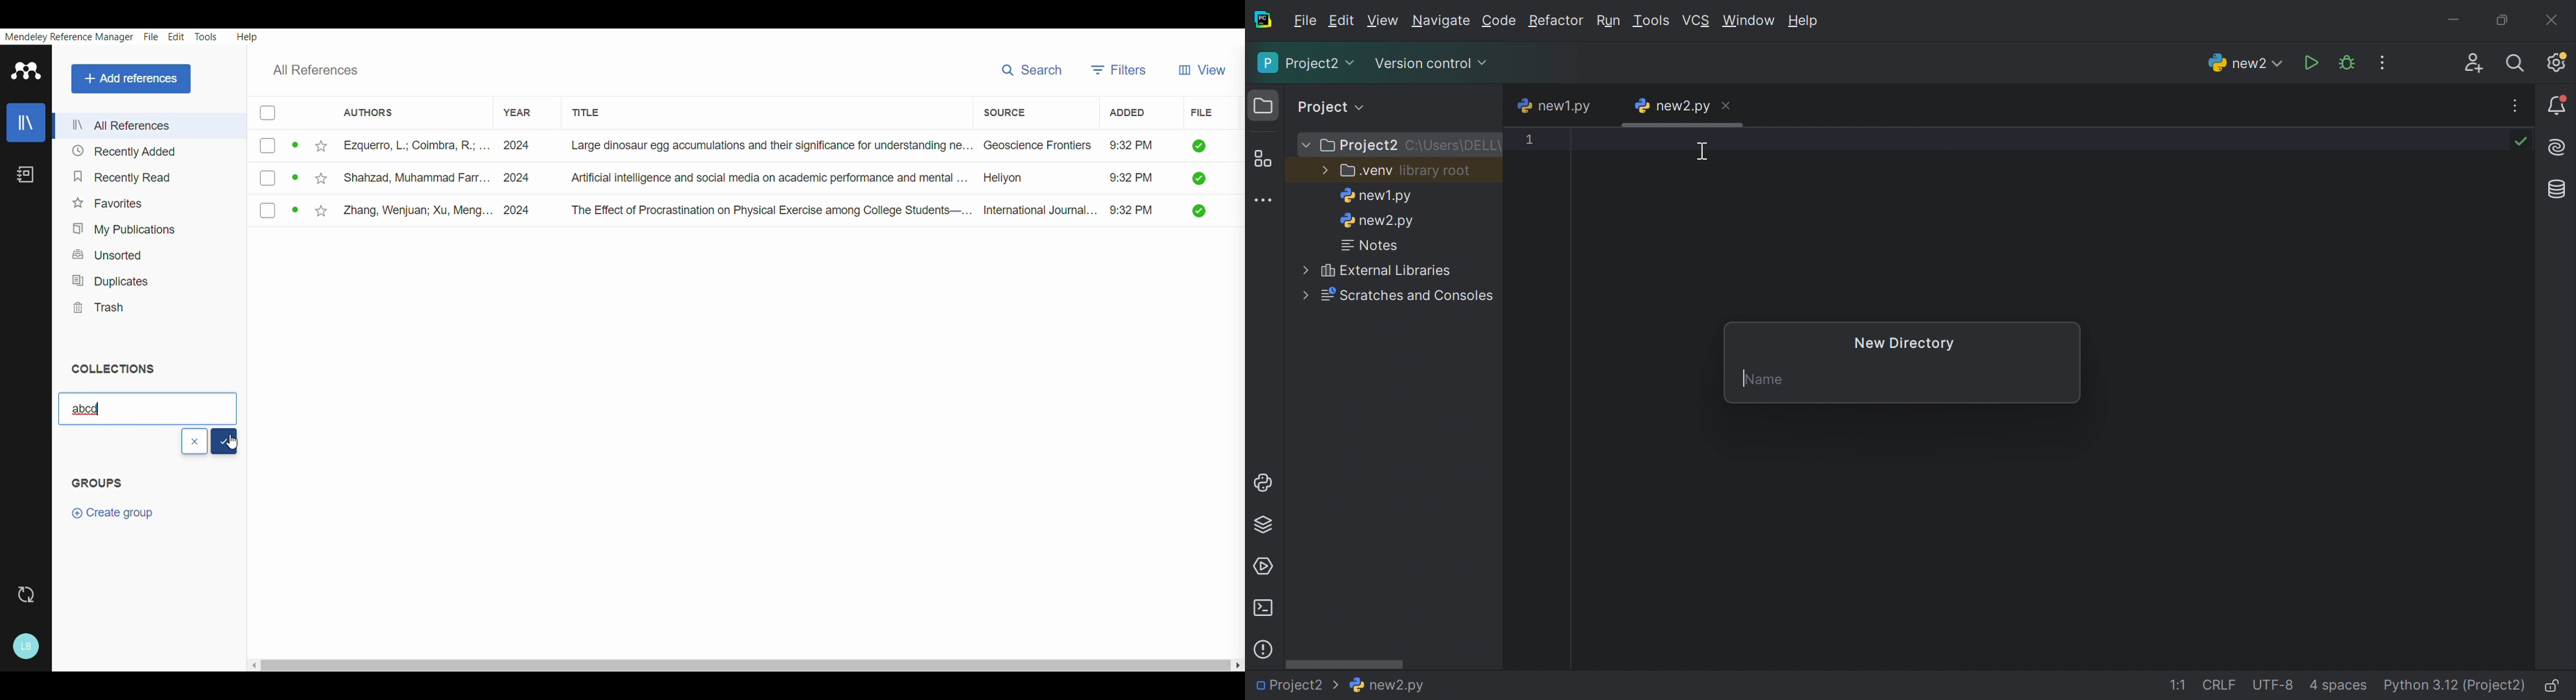  What do you see at coordinates (2176, 685) in the screenshot?
I see `1:1` at bounding box center [2176, 685].